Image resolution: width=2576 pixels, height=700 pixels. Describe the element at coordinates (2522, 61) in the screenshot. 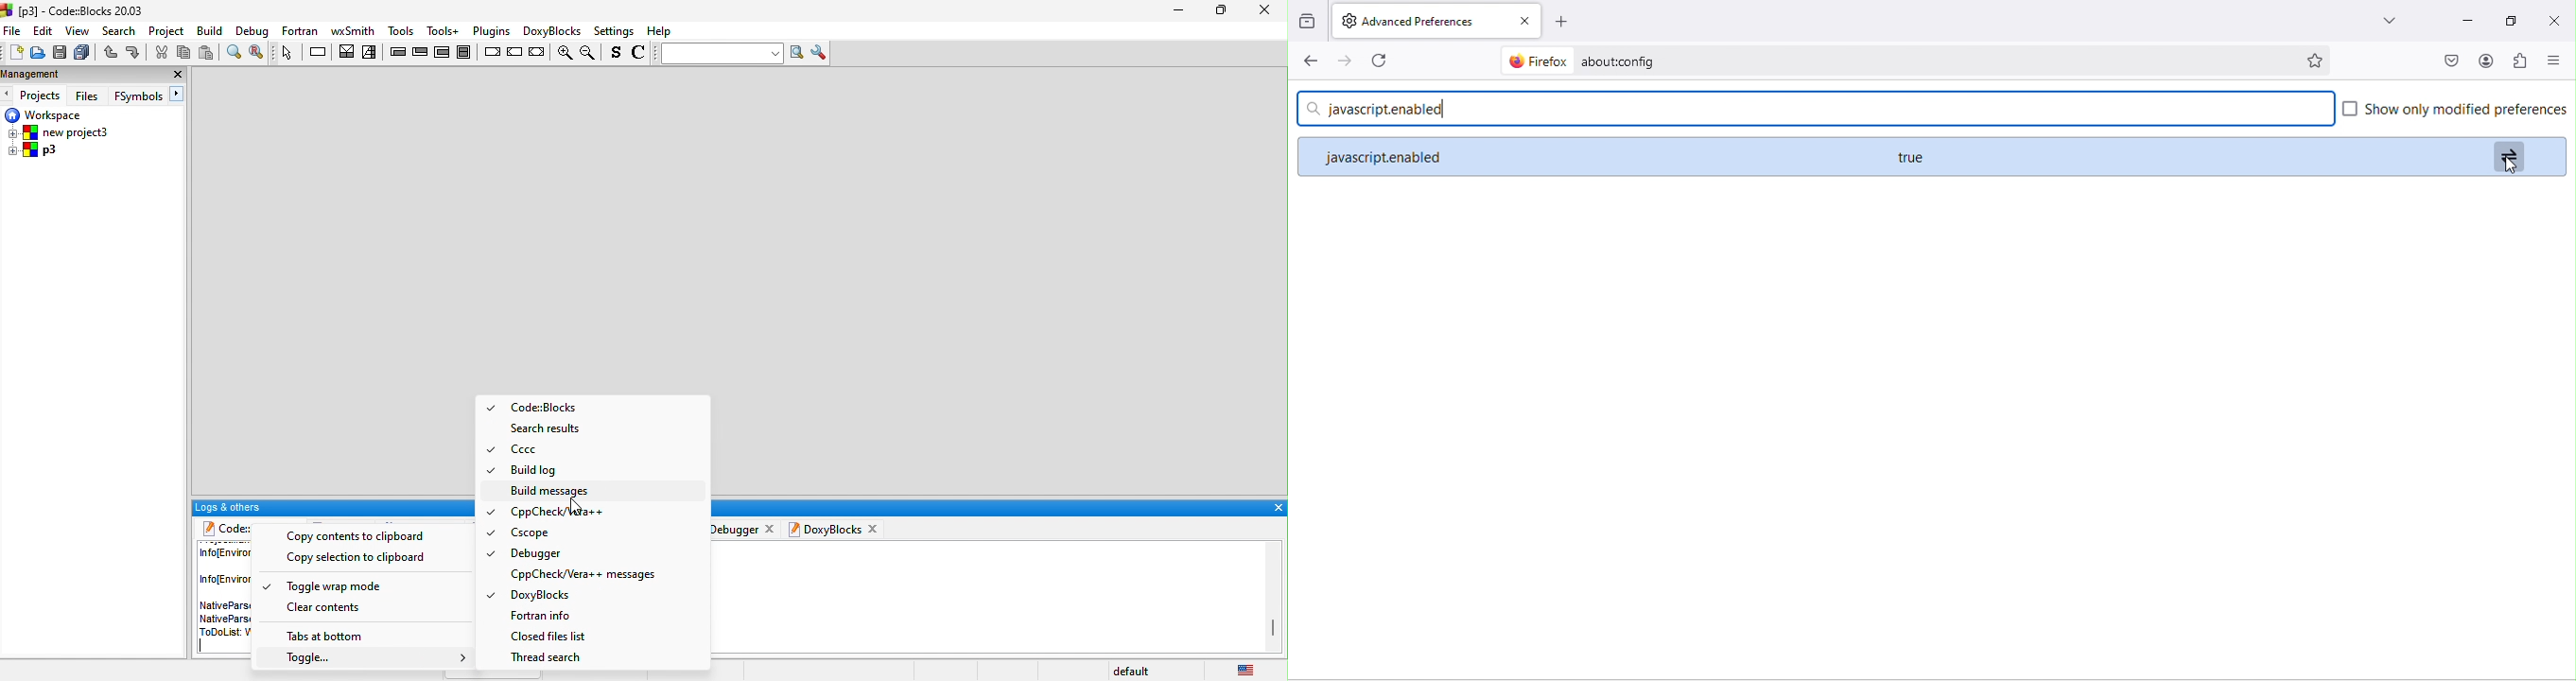

I see `extension` at that location.